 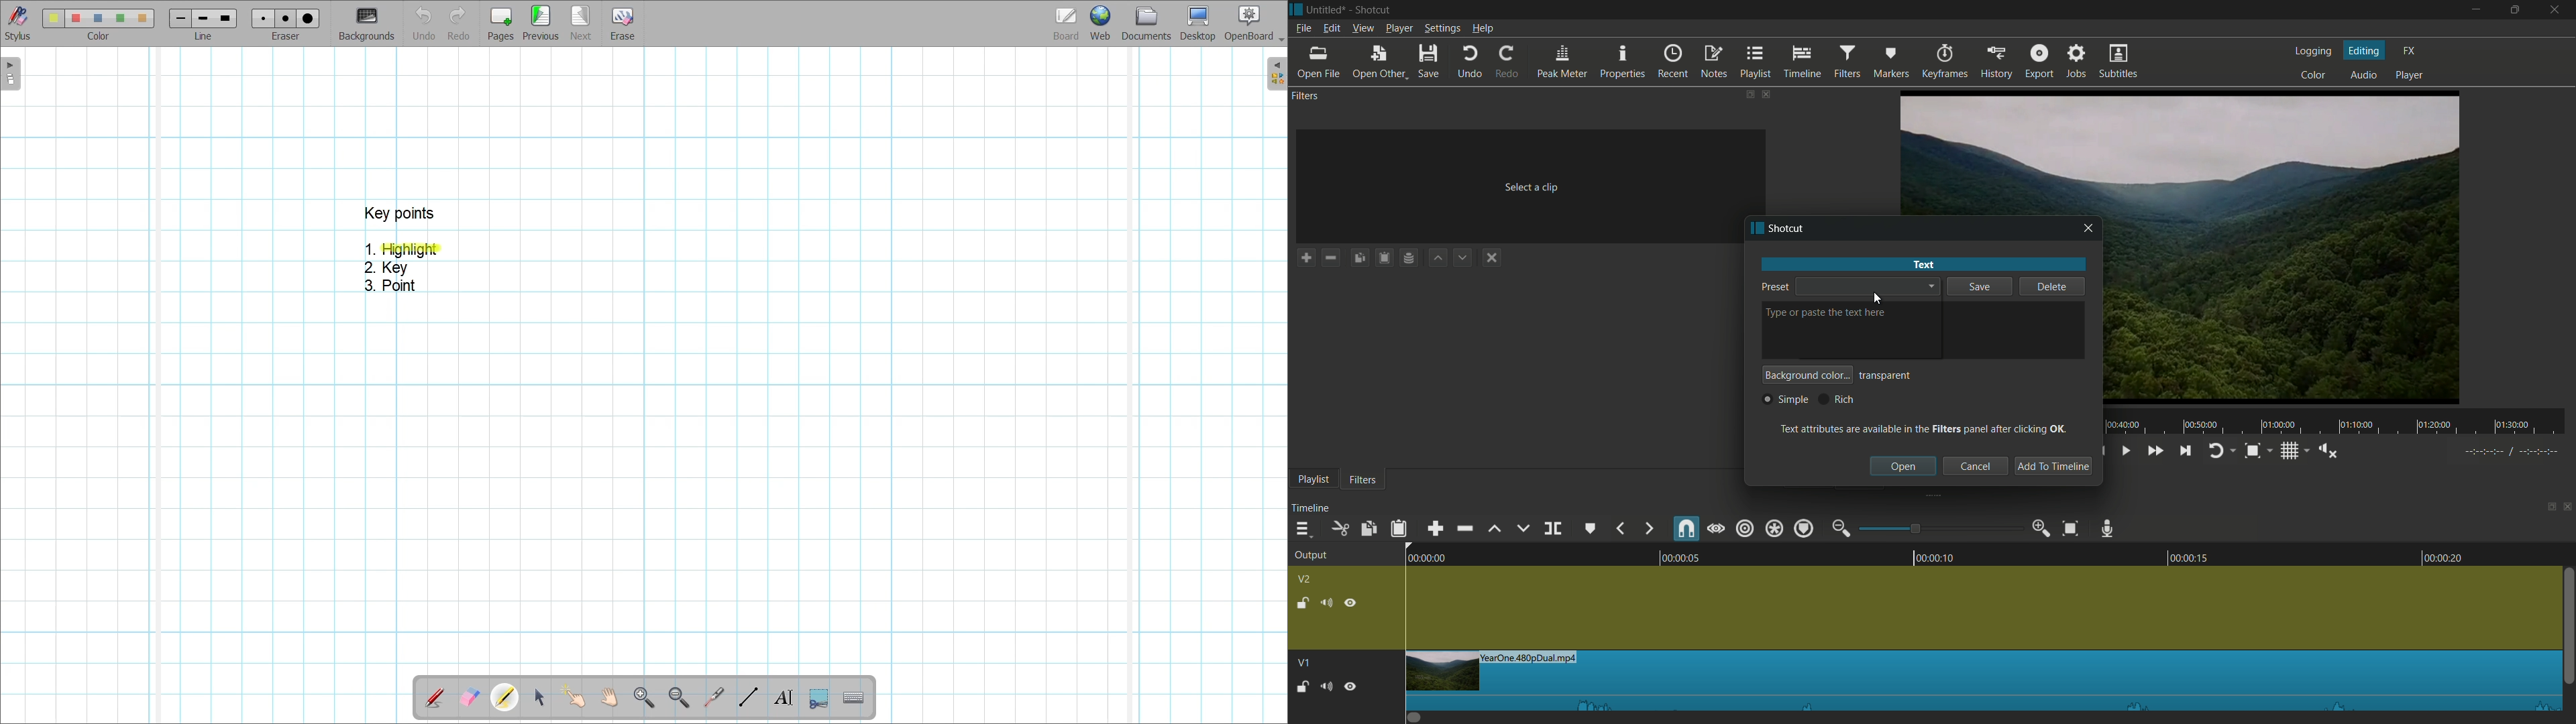 What do you see at coordinates (1198, 23) in the screenshot?
I see `Desktop` at bounding box center [1198, 23].